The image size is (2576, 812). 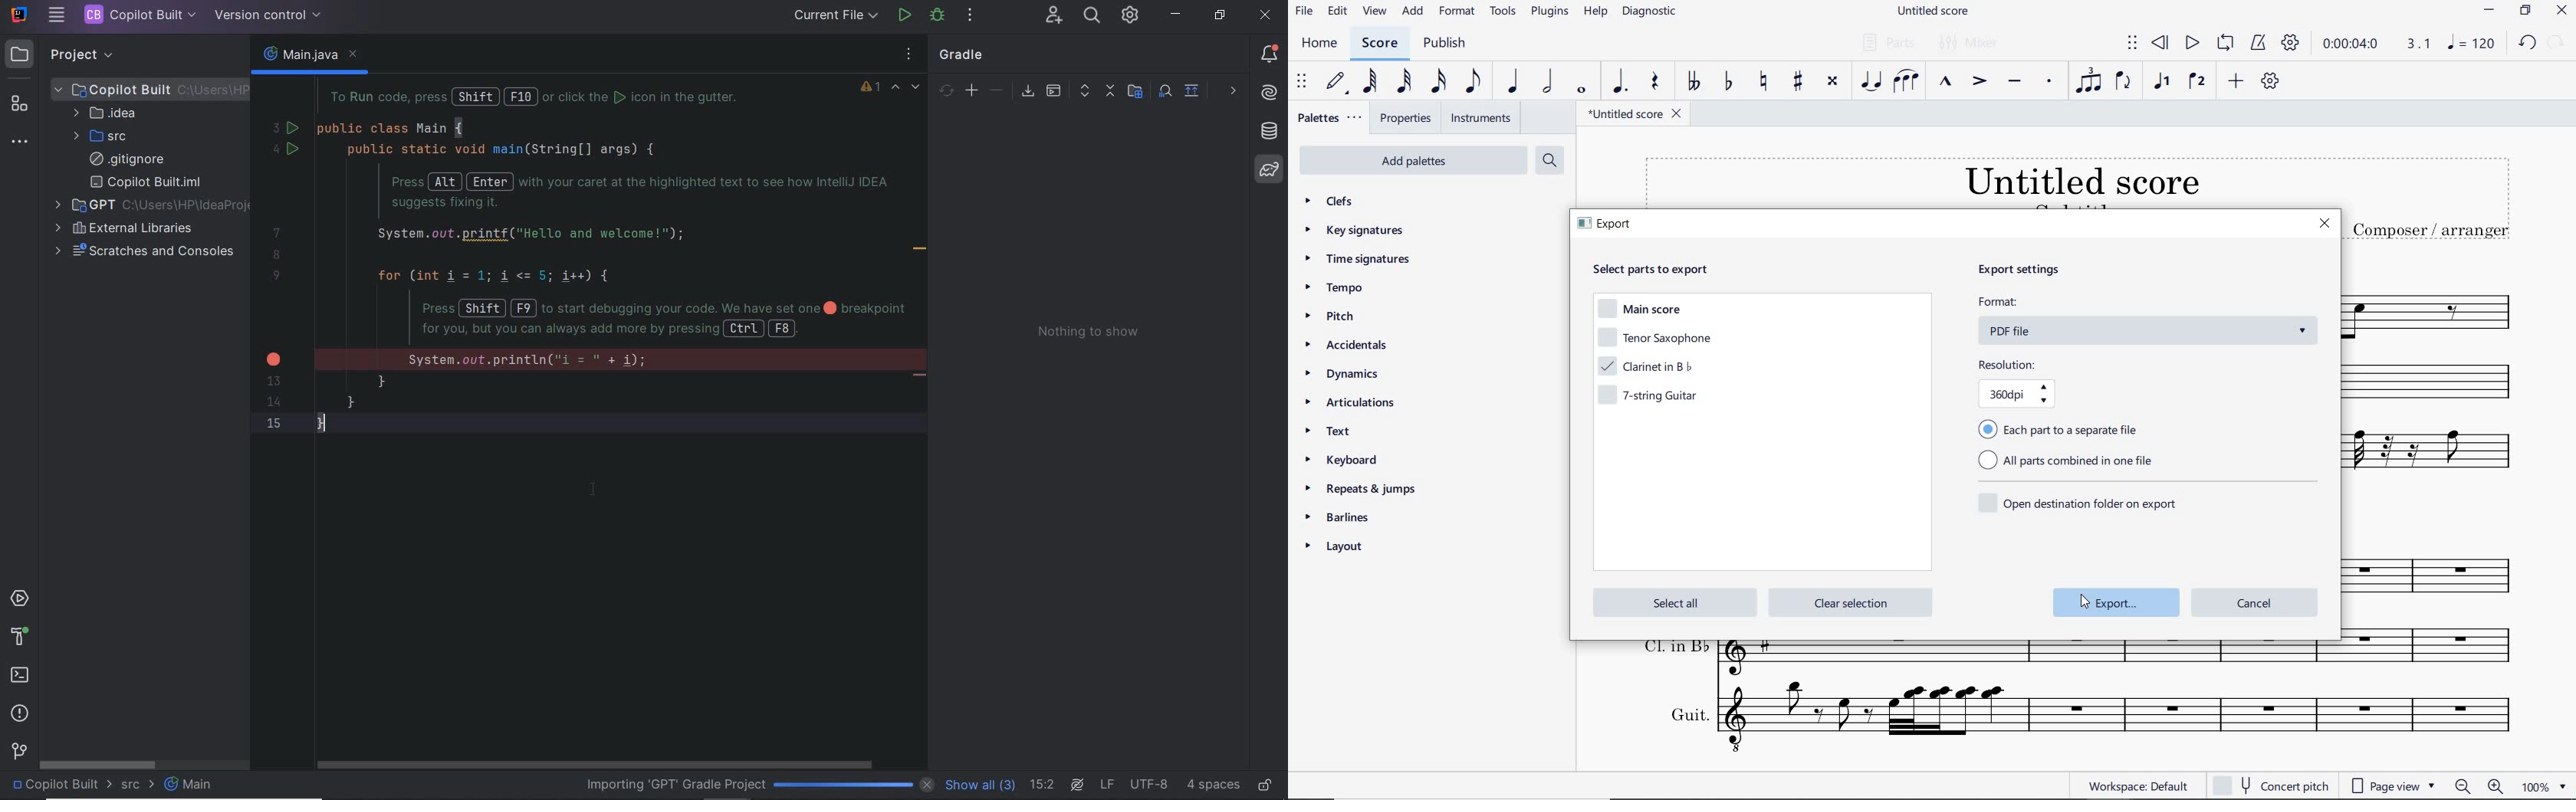 What do you see at coordinates (2071, 462) in the screenshot?
I see `all parts combined in one file` at bounding box center [2071, 462].